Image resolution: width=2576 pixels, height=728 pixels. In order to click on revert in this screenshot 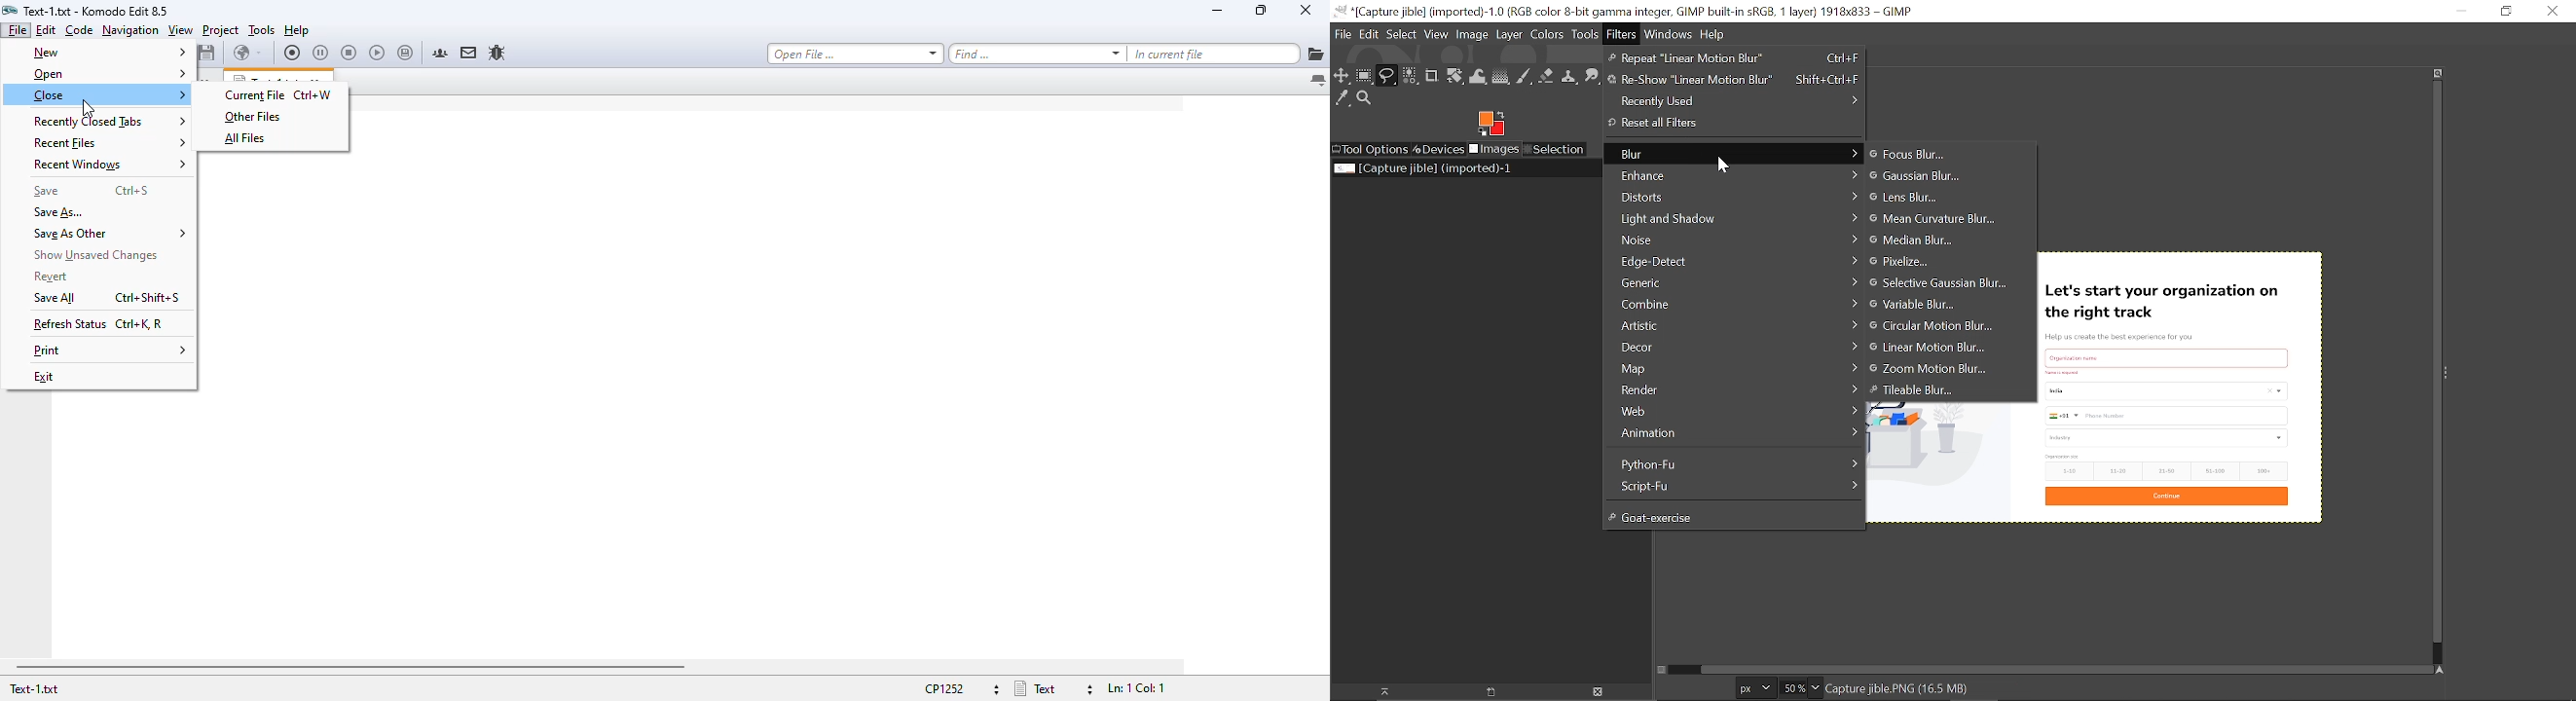, I will do `click(52, 277)`.